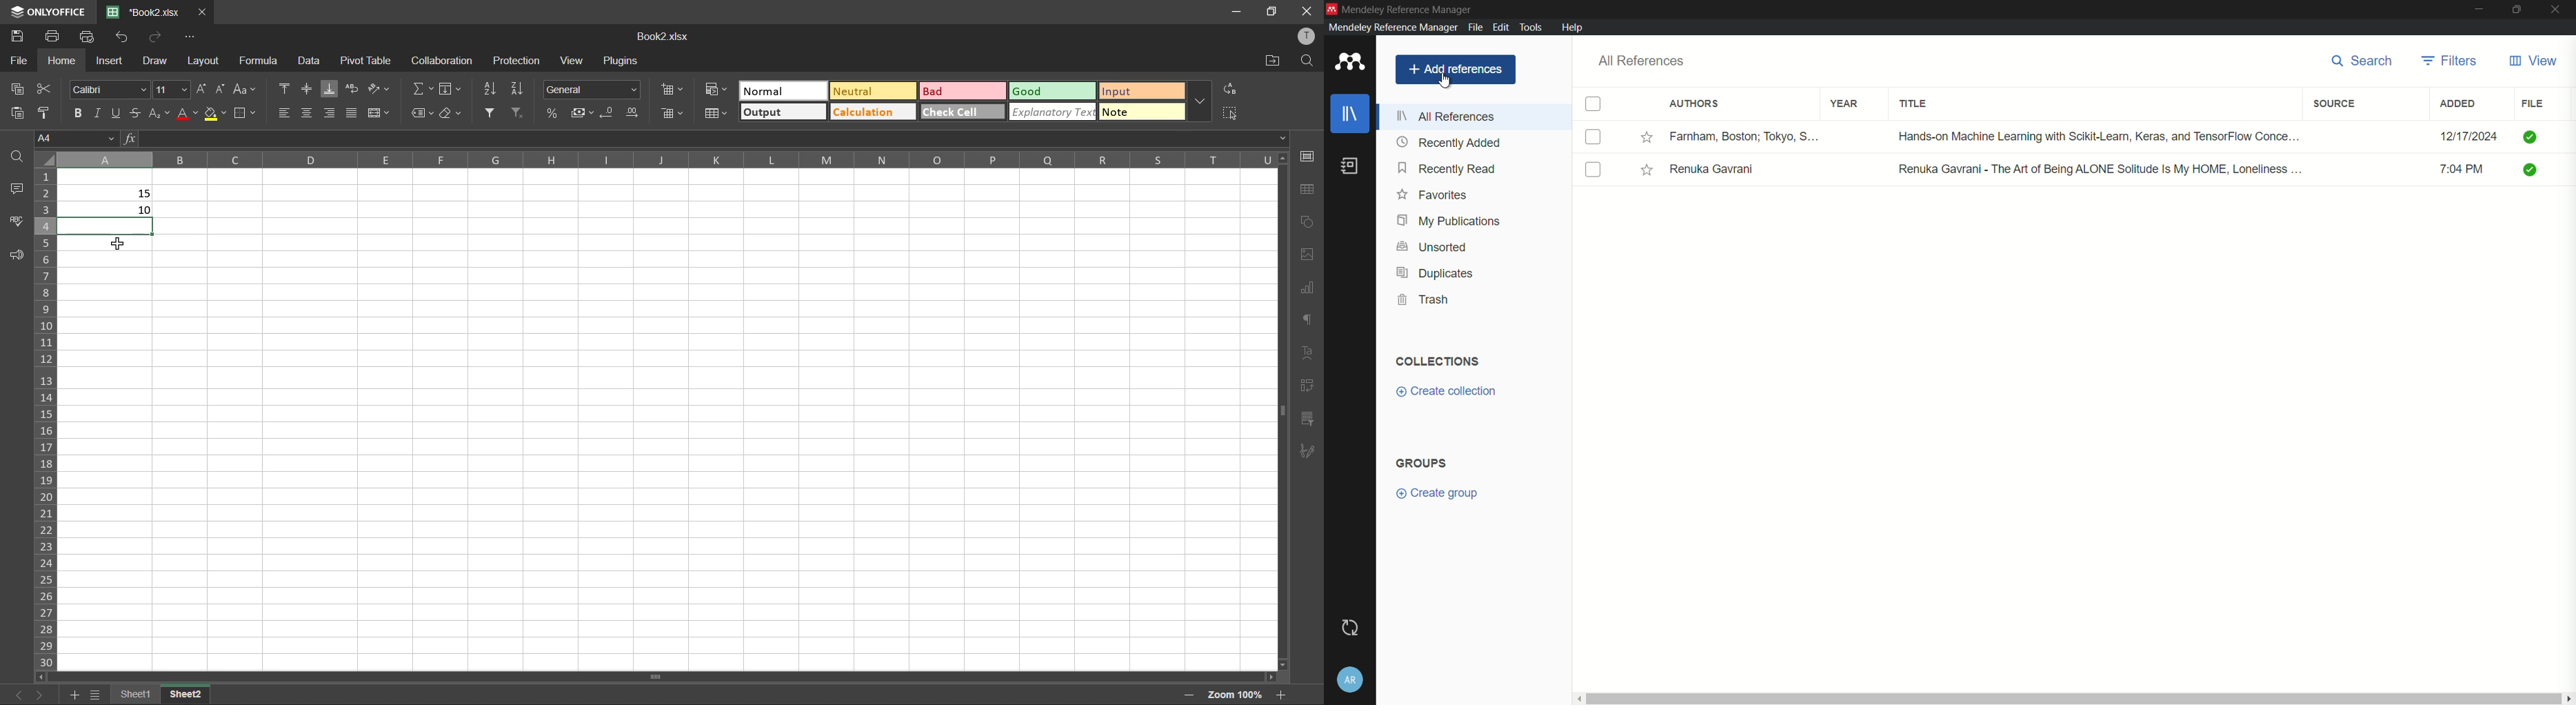 The height and width of the screenshot is (728, 2576). What do you see at coordinates (110, 61) in the screenshot?
I see `insert` at bounding box center [110, 61].